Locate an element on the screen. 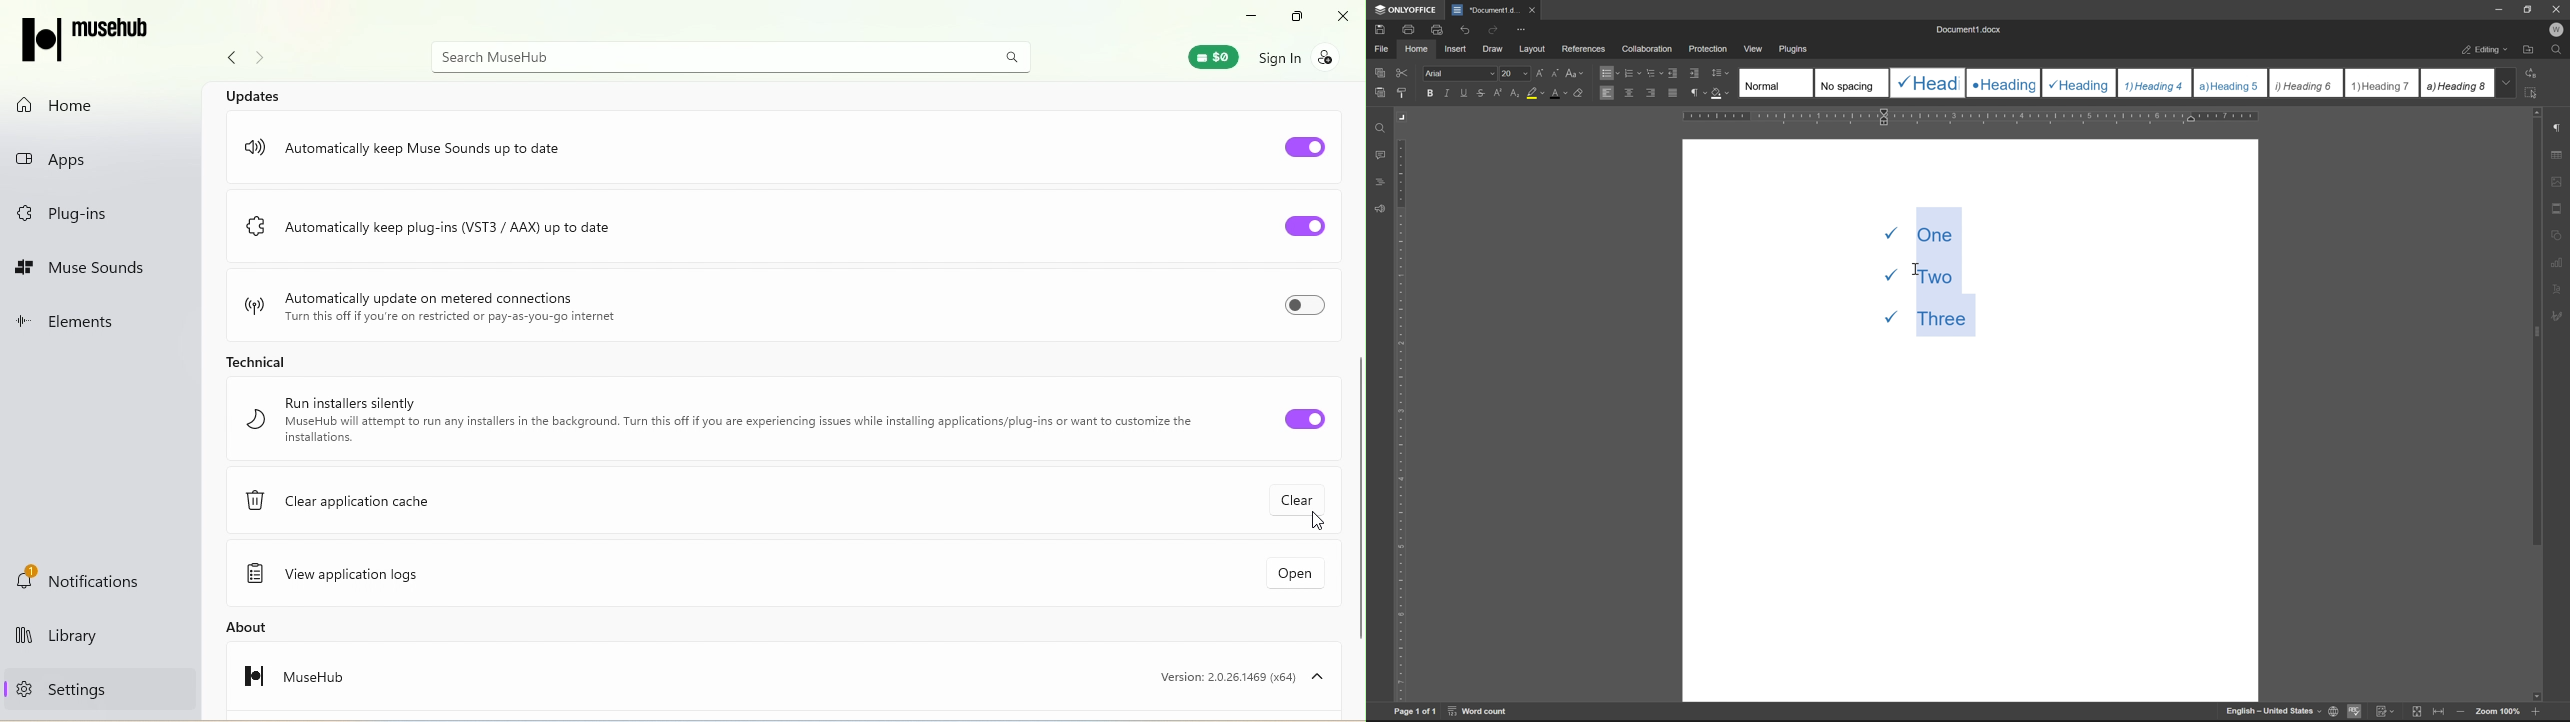 The width and height of the screenshot is (2576, 728). Heading 7 is located at coordinates (2383, 83).